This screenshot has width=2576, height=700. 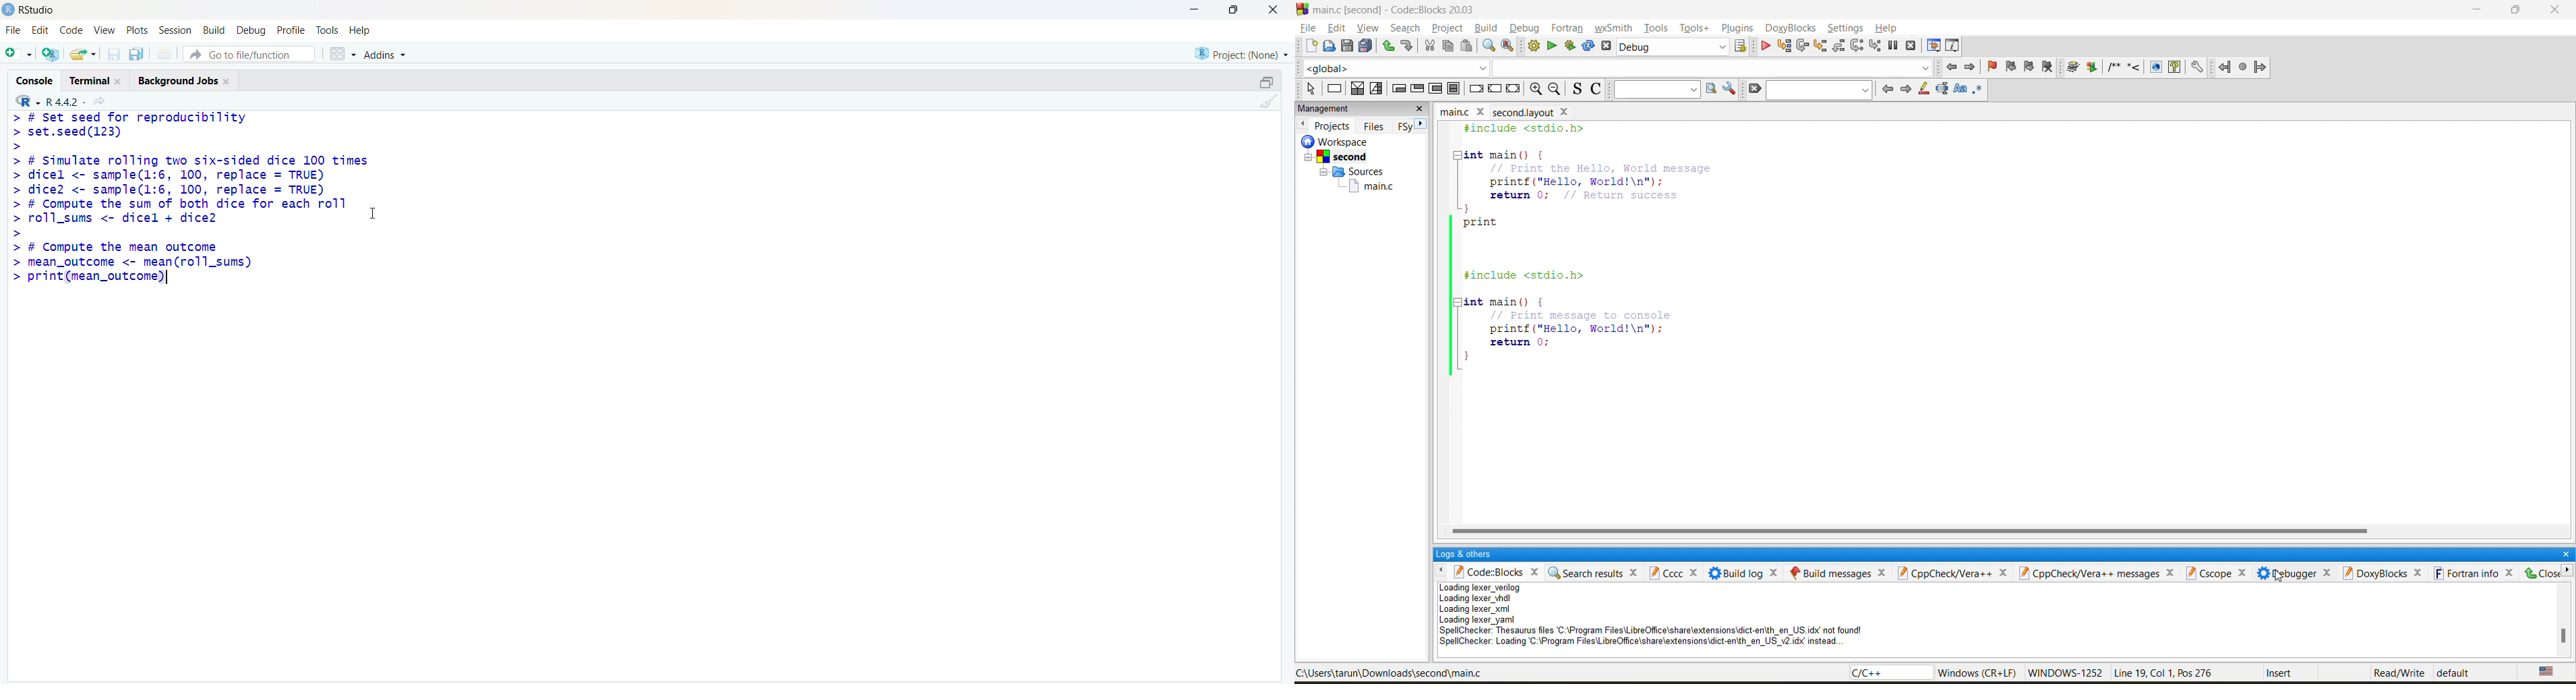 What do you see at coordinates (175, 30) in the screenshot?
I see `session` at bounding box center [175, 30].